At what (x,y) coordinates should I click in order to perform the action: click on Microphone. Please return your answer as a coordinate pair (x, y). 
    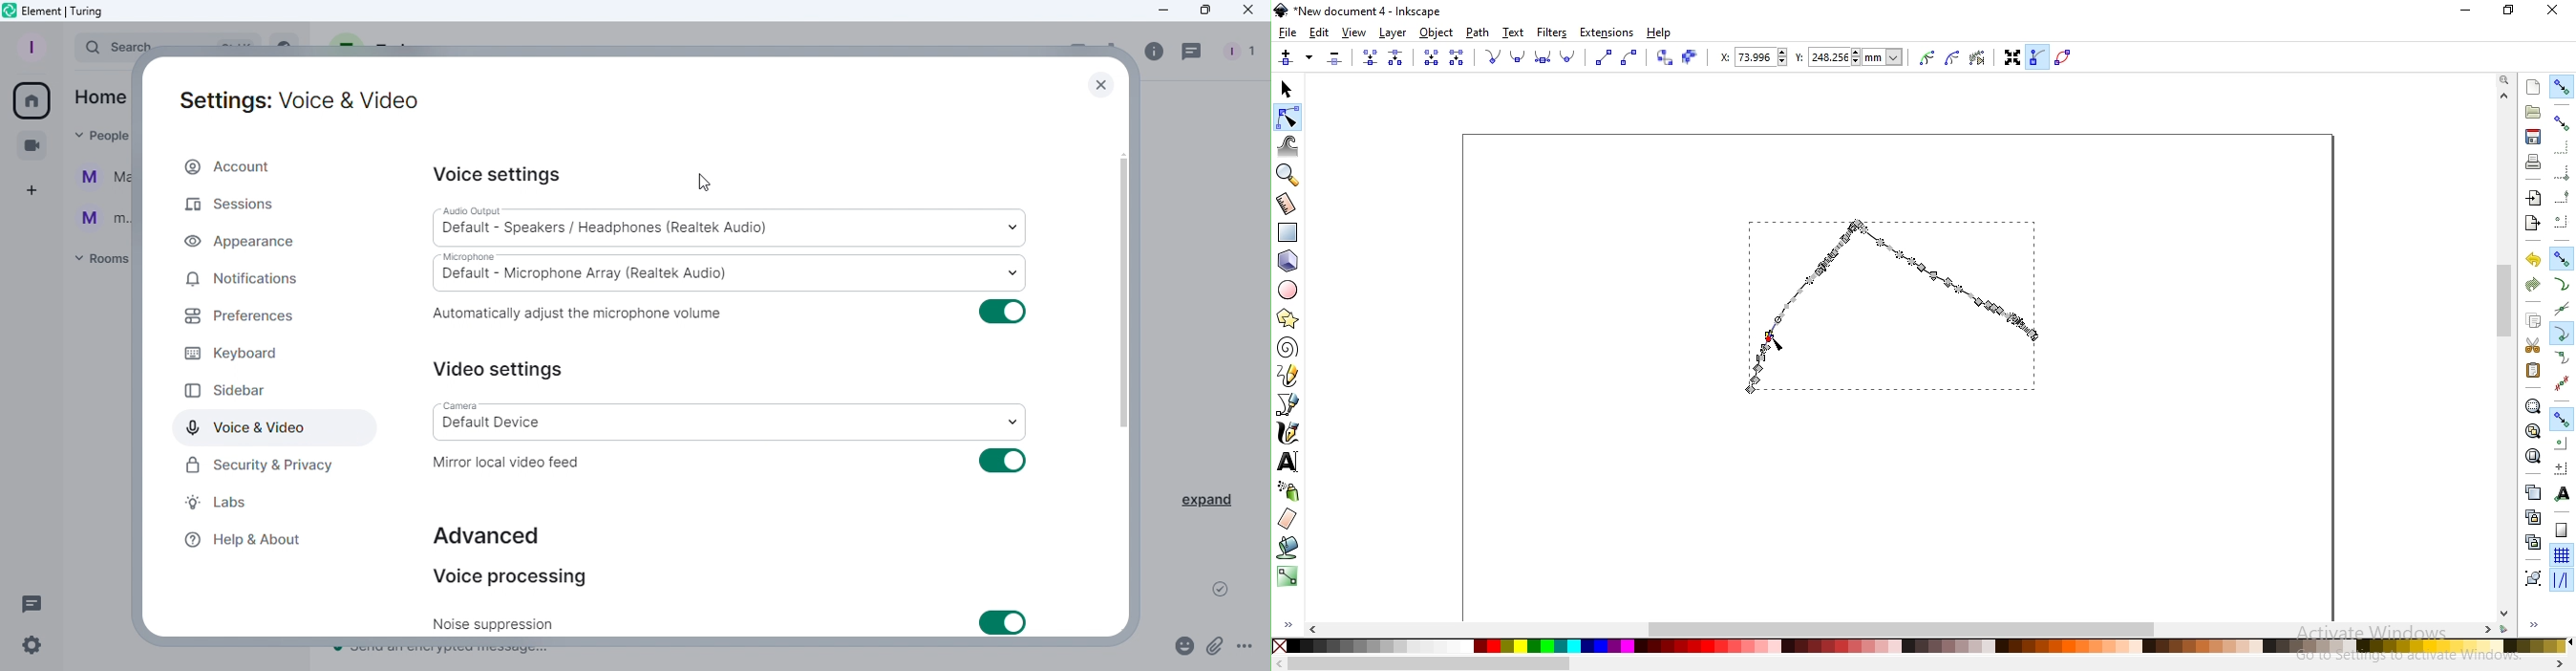
    Looking at the image, I should click on (735, 271).